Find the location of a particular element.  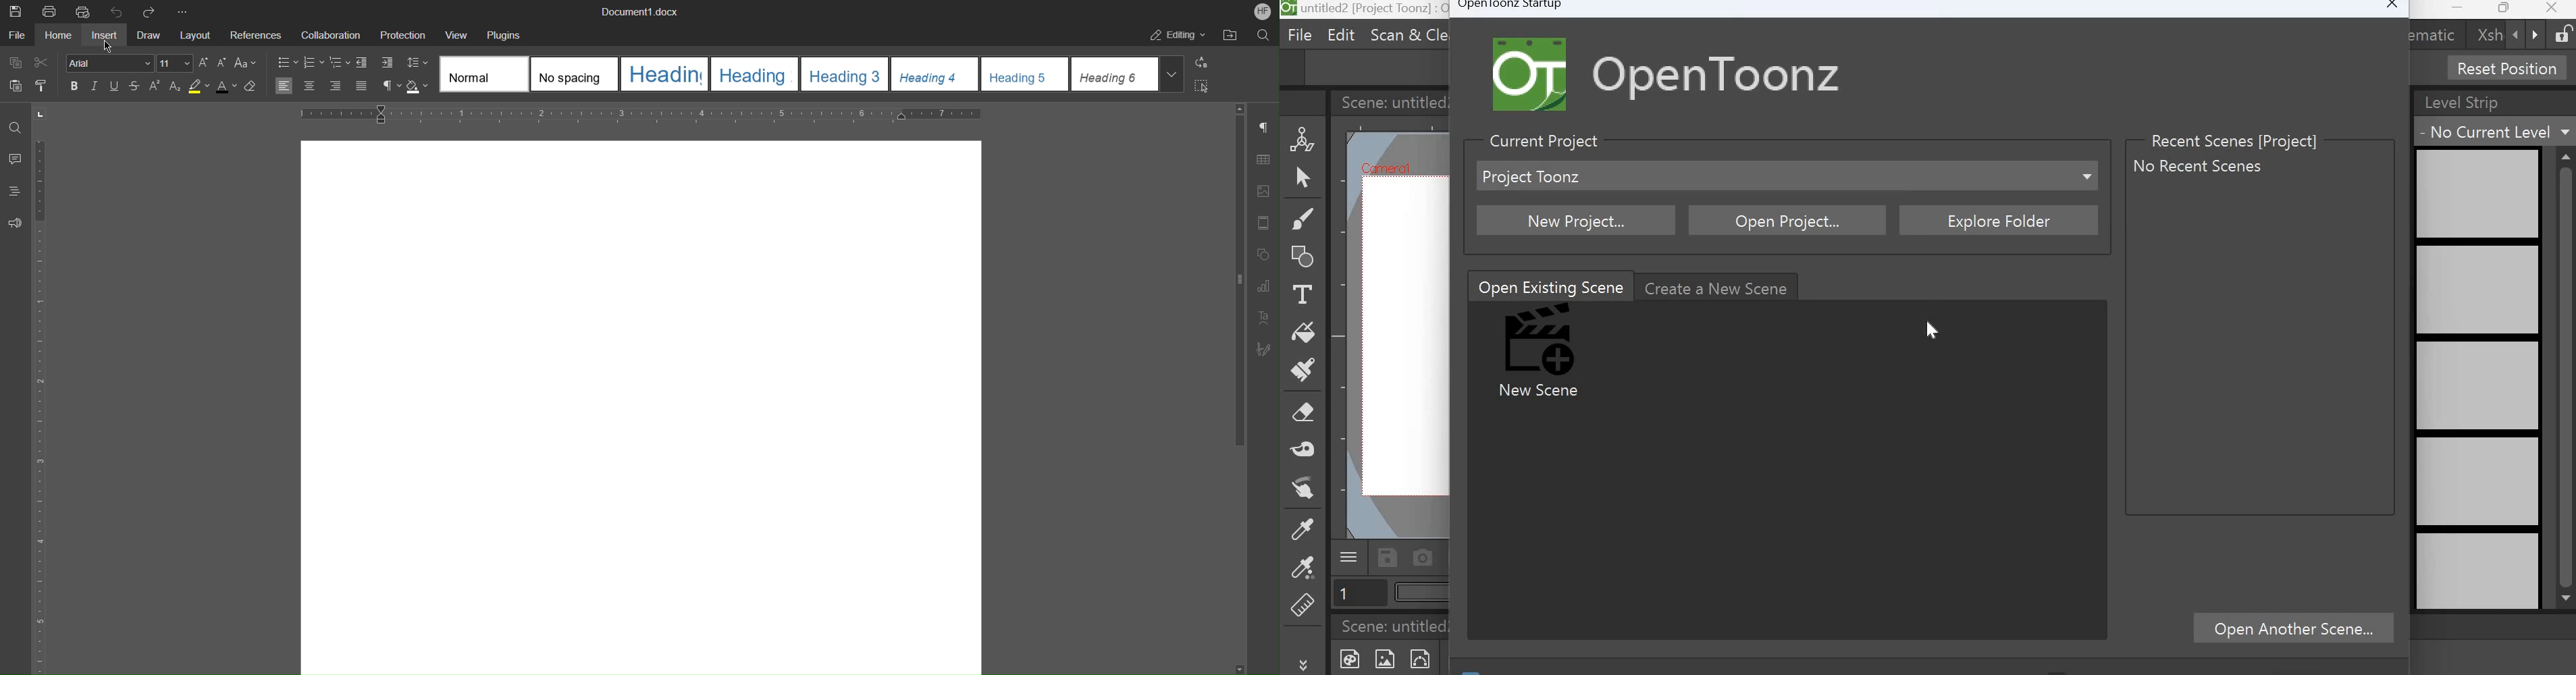

Plugins is located at coordinates (504, 34).